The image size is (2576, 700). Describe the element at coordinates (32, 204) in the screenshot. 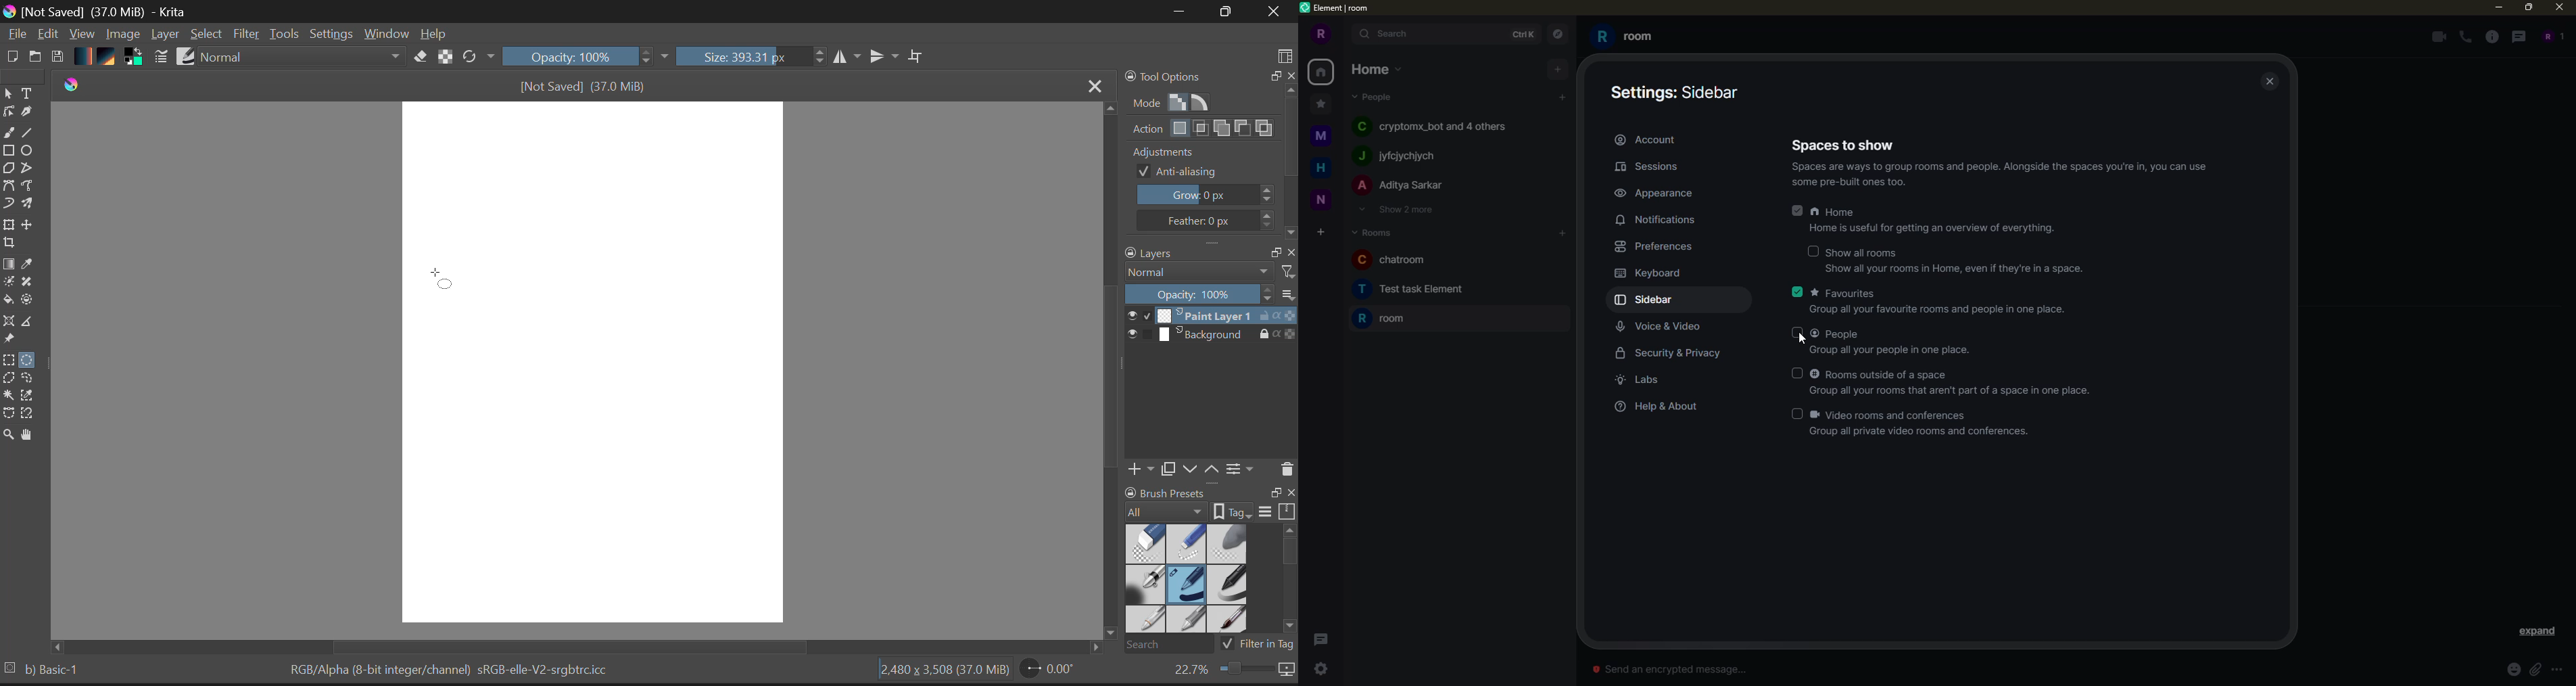

I see `Multibrush Tool` at that location.